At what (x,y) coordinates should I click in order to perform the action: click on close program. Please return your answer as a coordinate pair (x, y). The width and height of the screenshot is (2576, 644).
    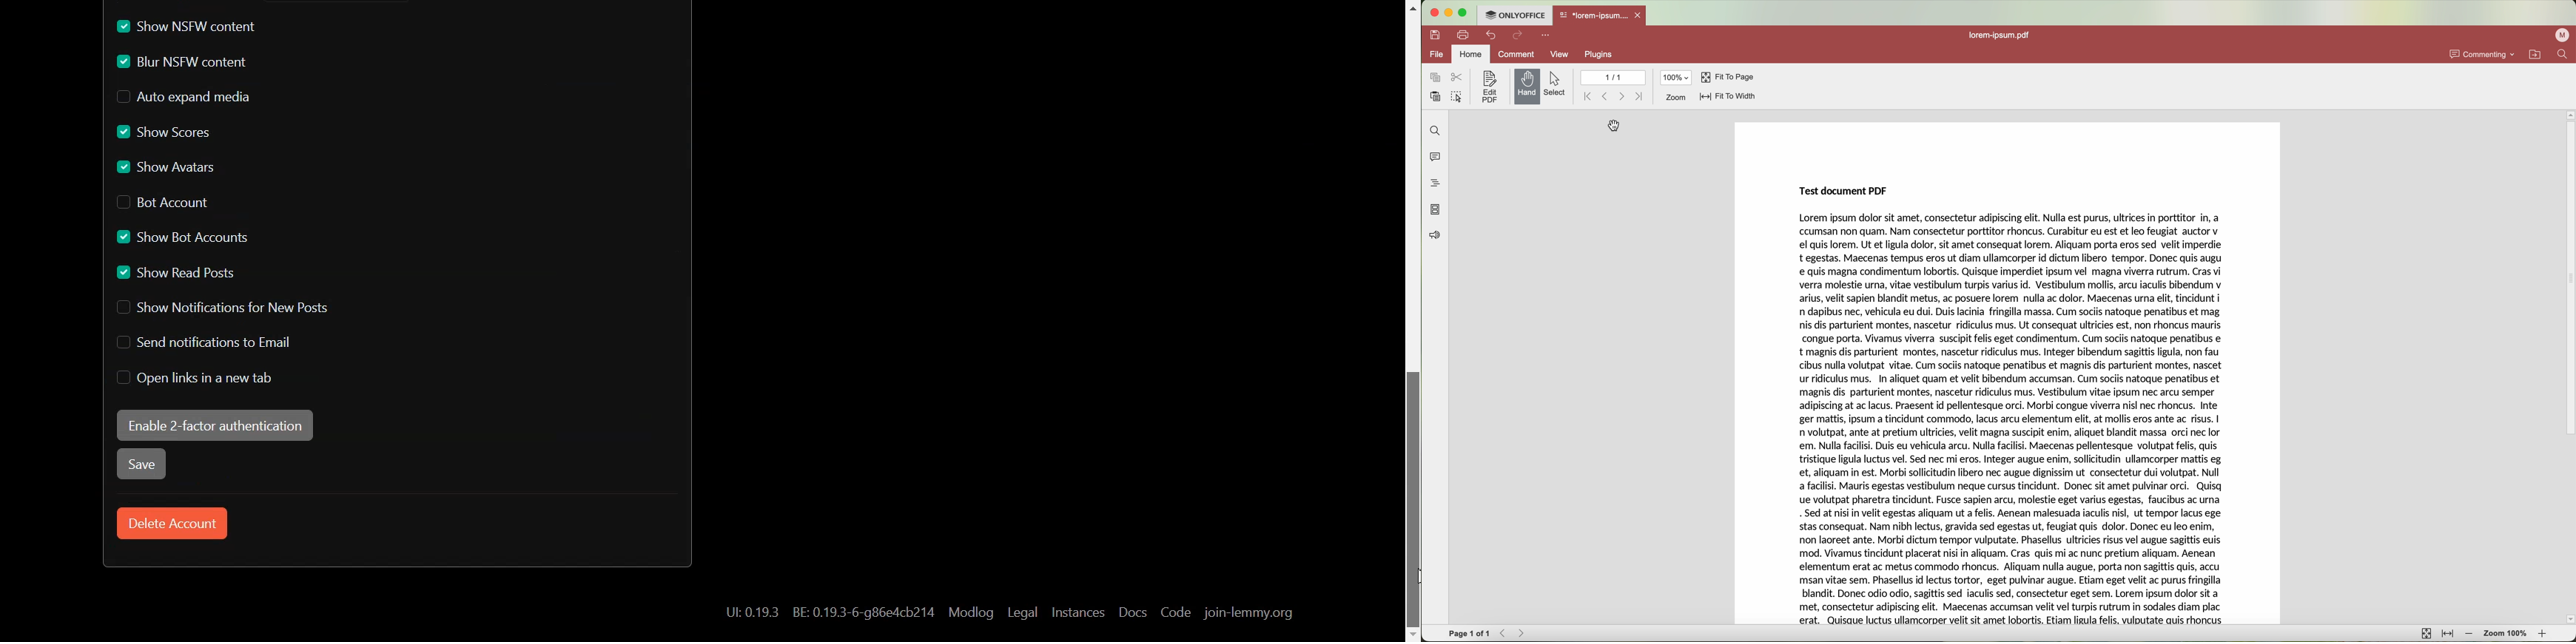
    Looking at the image, I should click on (1431, 12).